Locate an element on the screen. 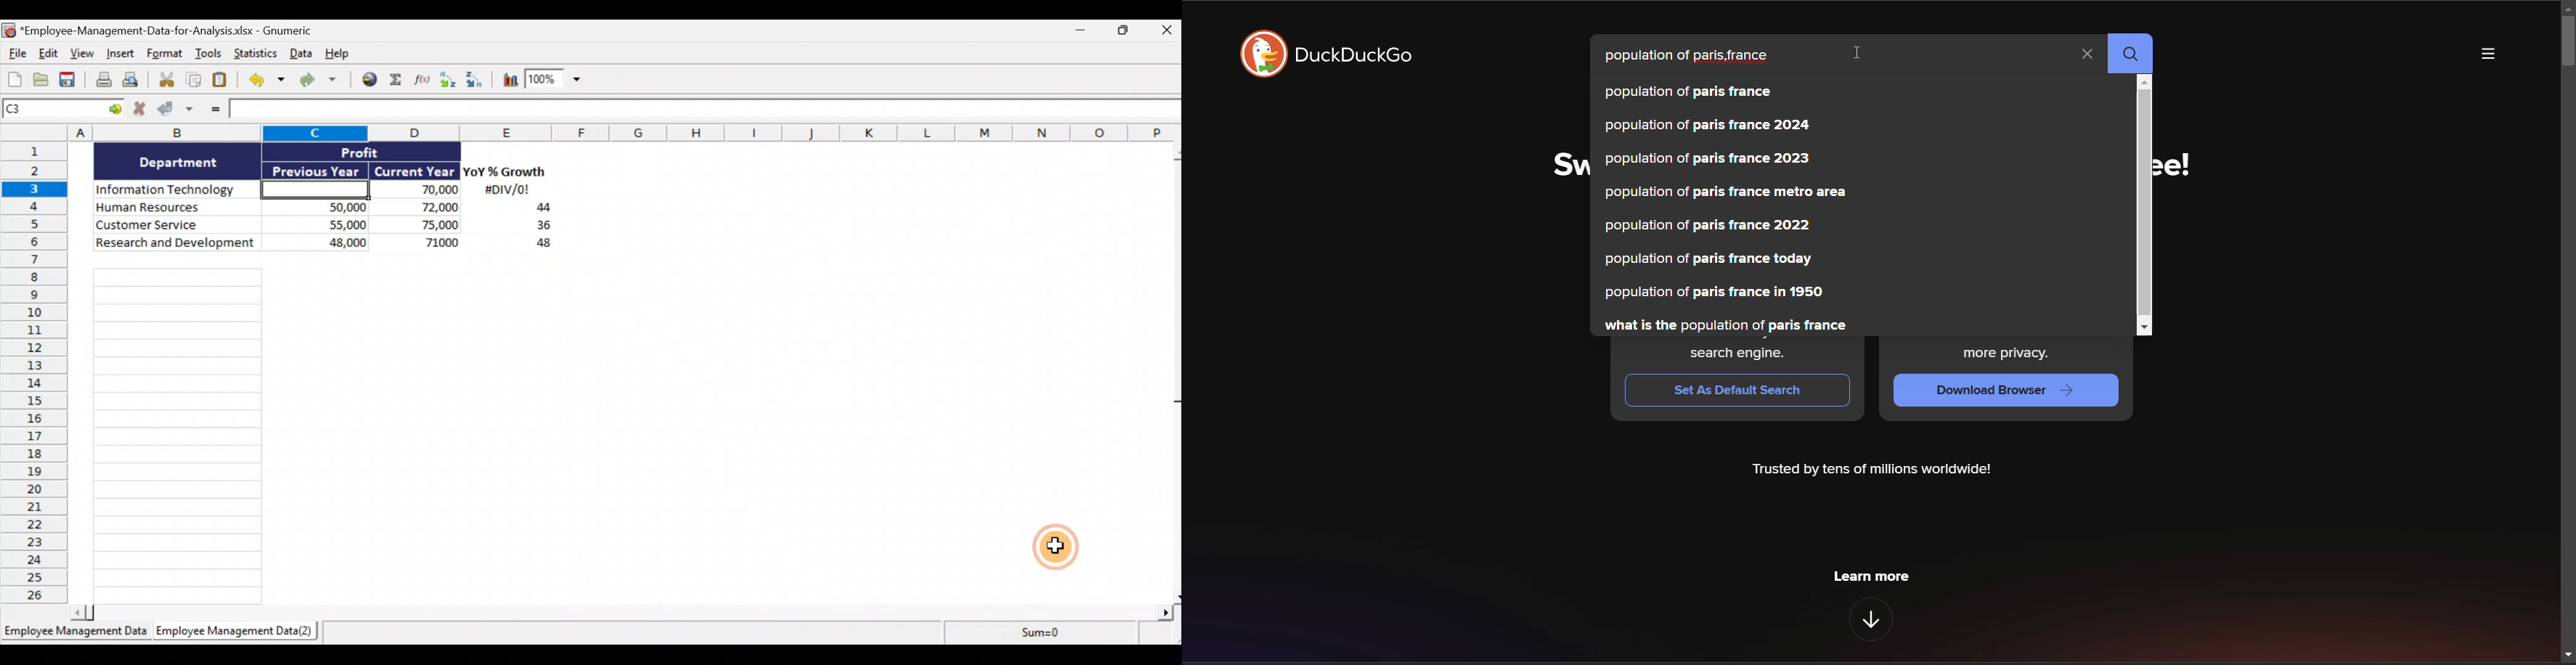  71,000 is located at coordinates (424, 244).